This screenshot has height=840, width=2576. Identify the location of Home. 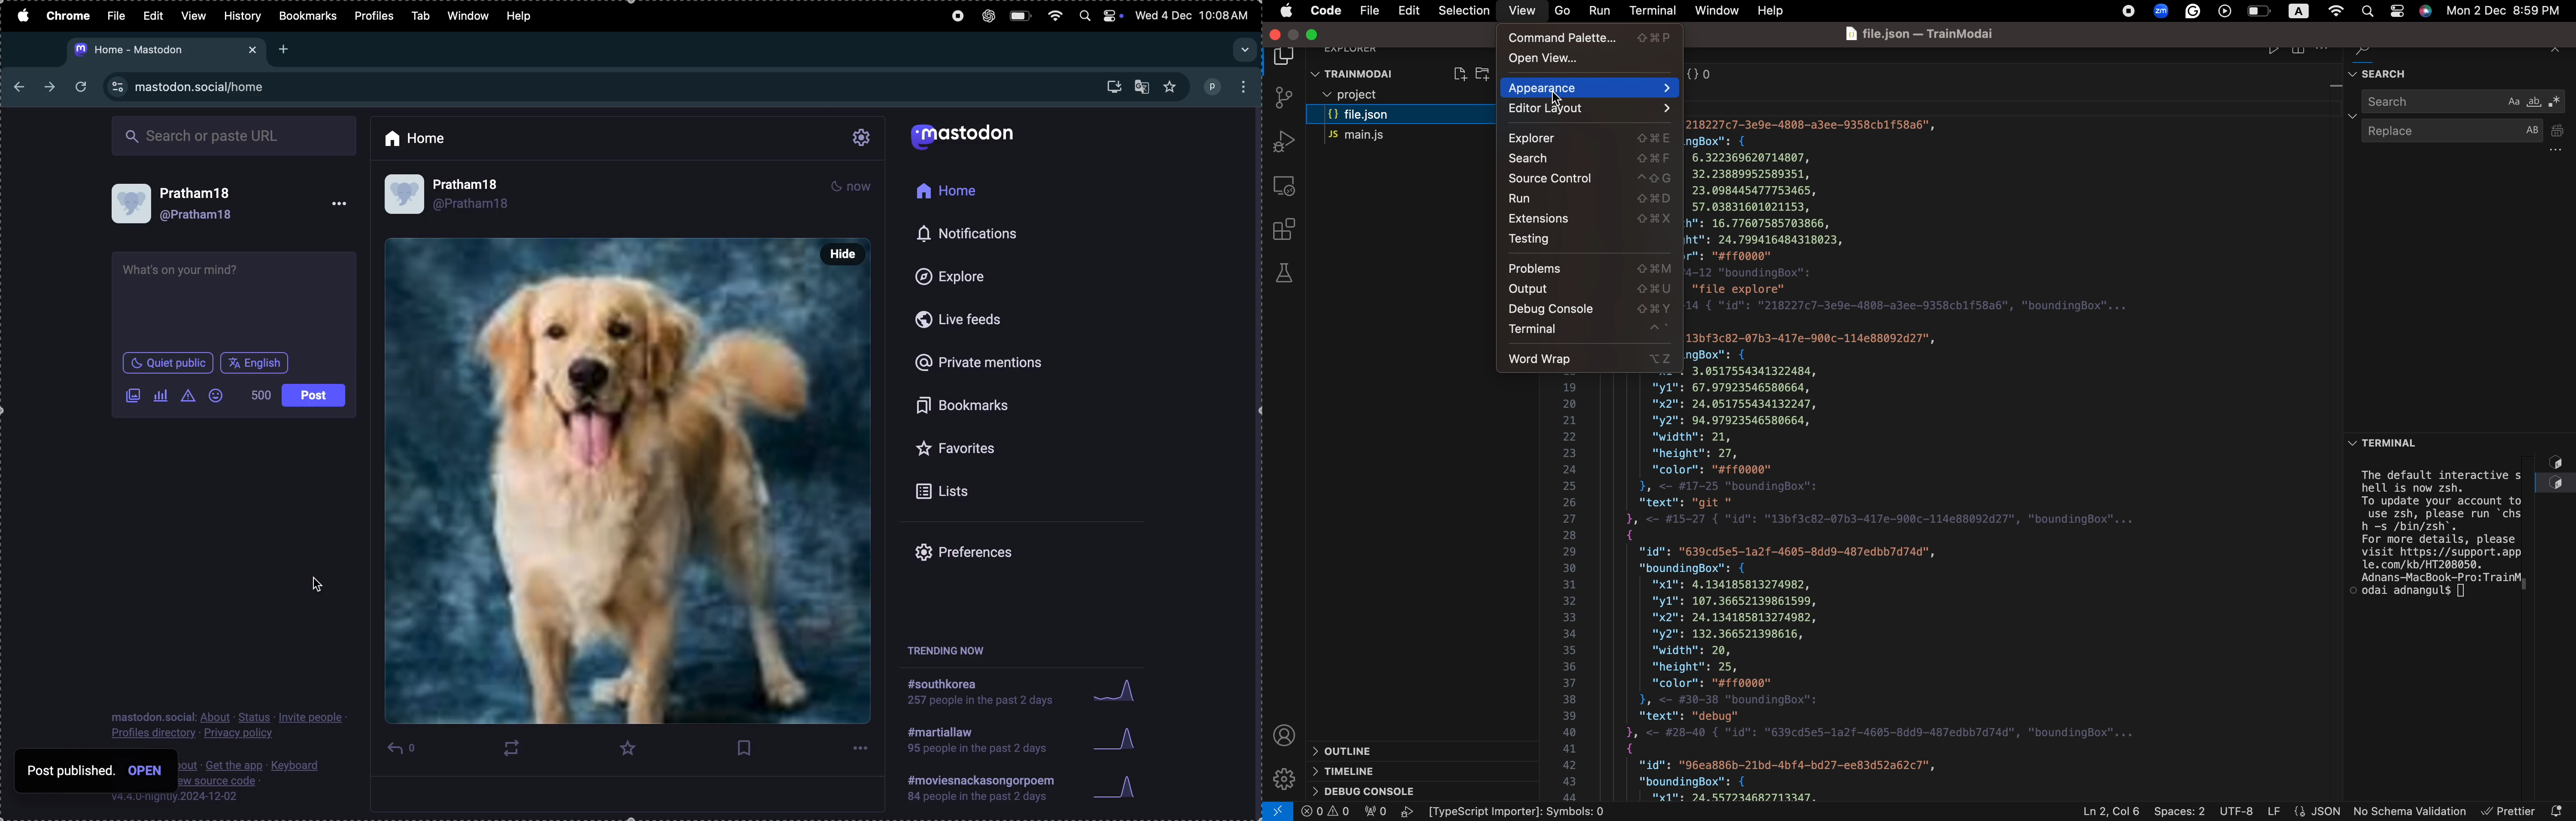
(423, 135).